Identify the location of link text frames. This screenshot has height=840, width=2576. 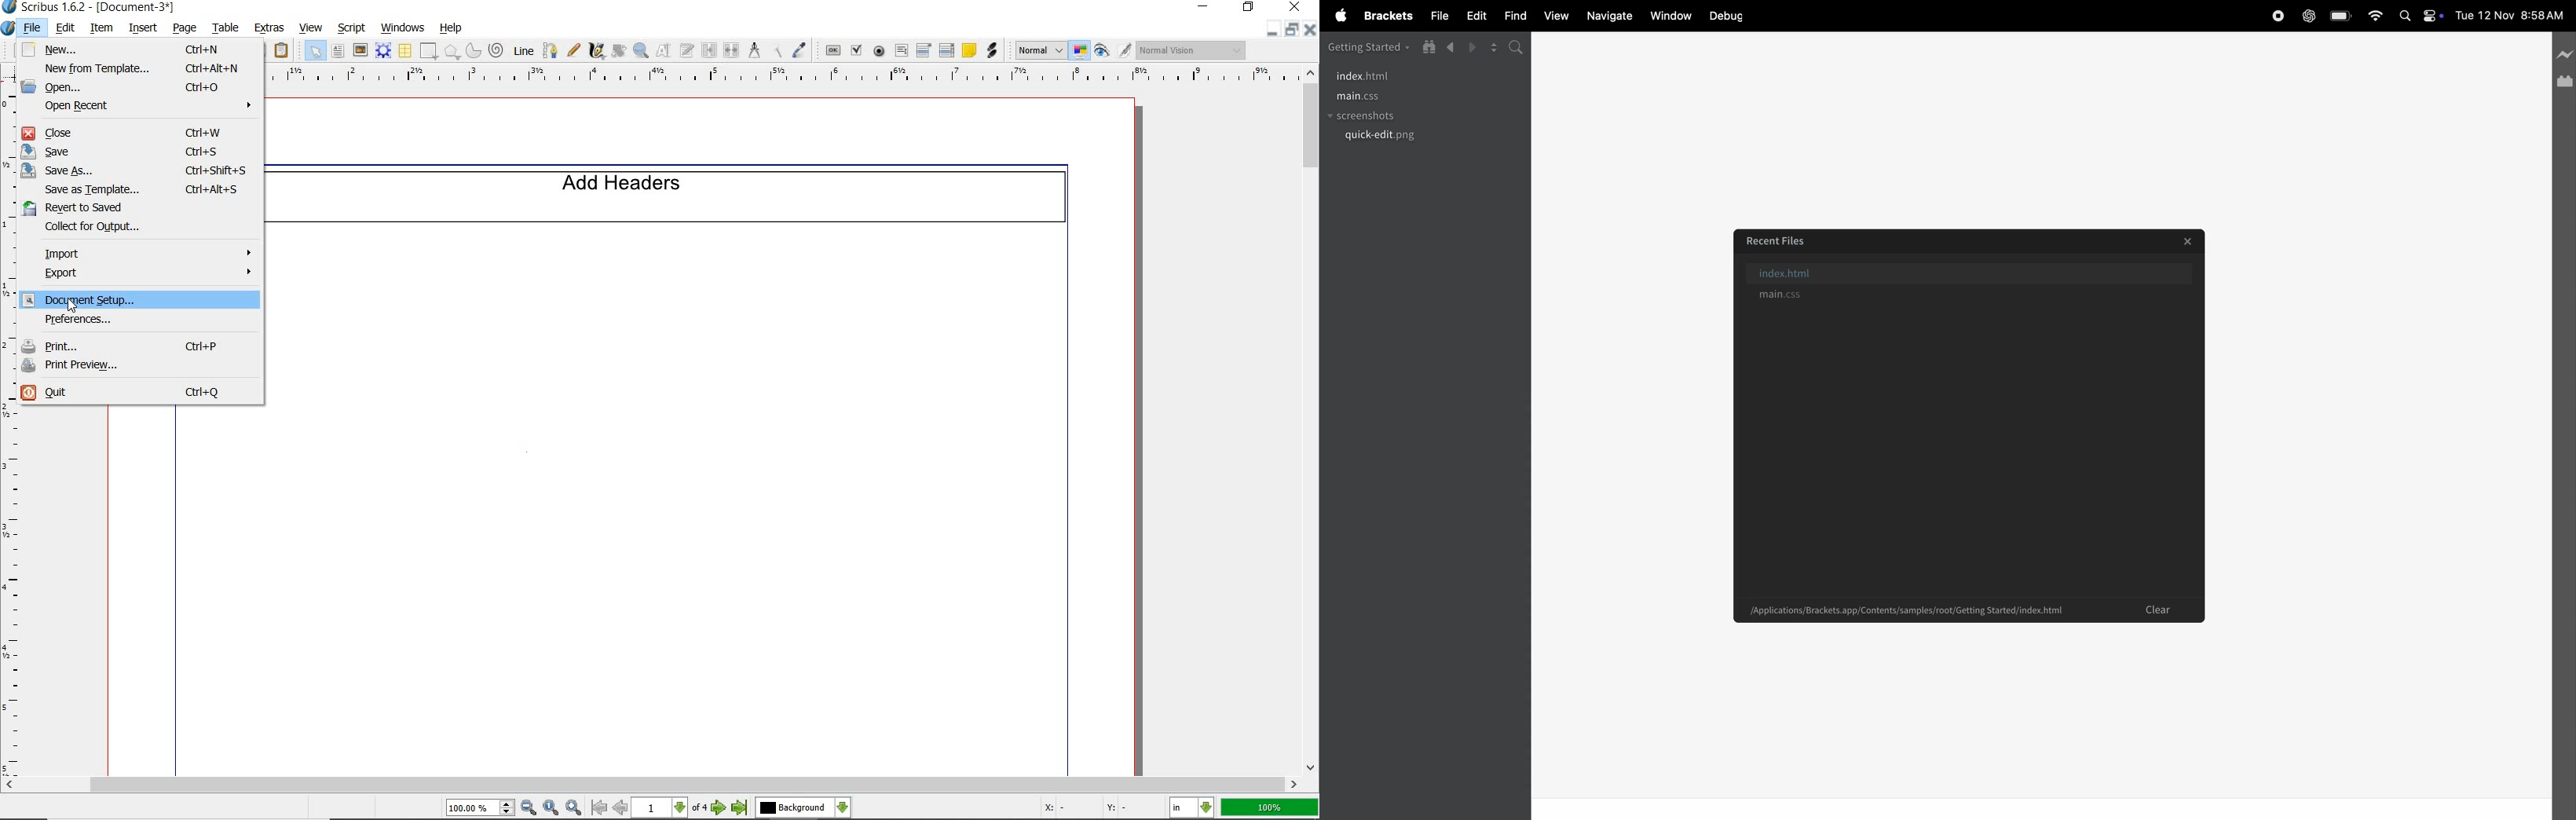
(709, 50).